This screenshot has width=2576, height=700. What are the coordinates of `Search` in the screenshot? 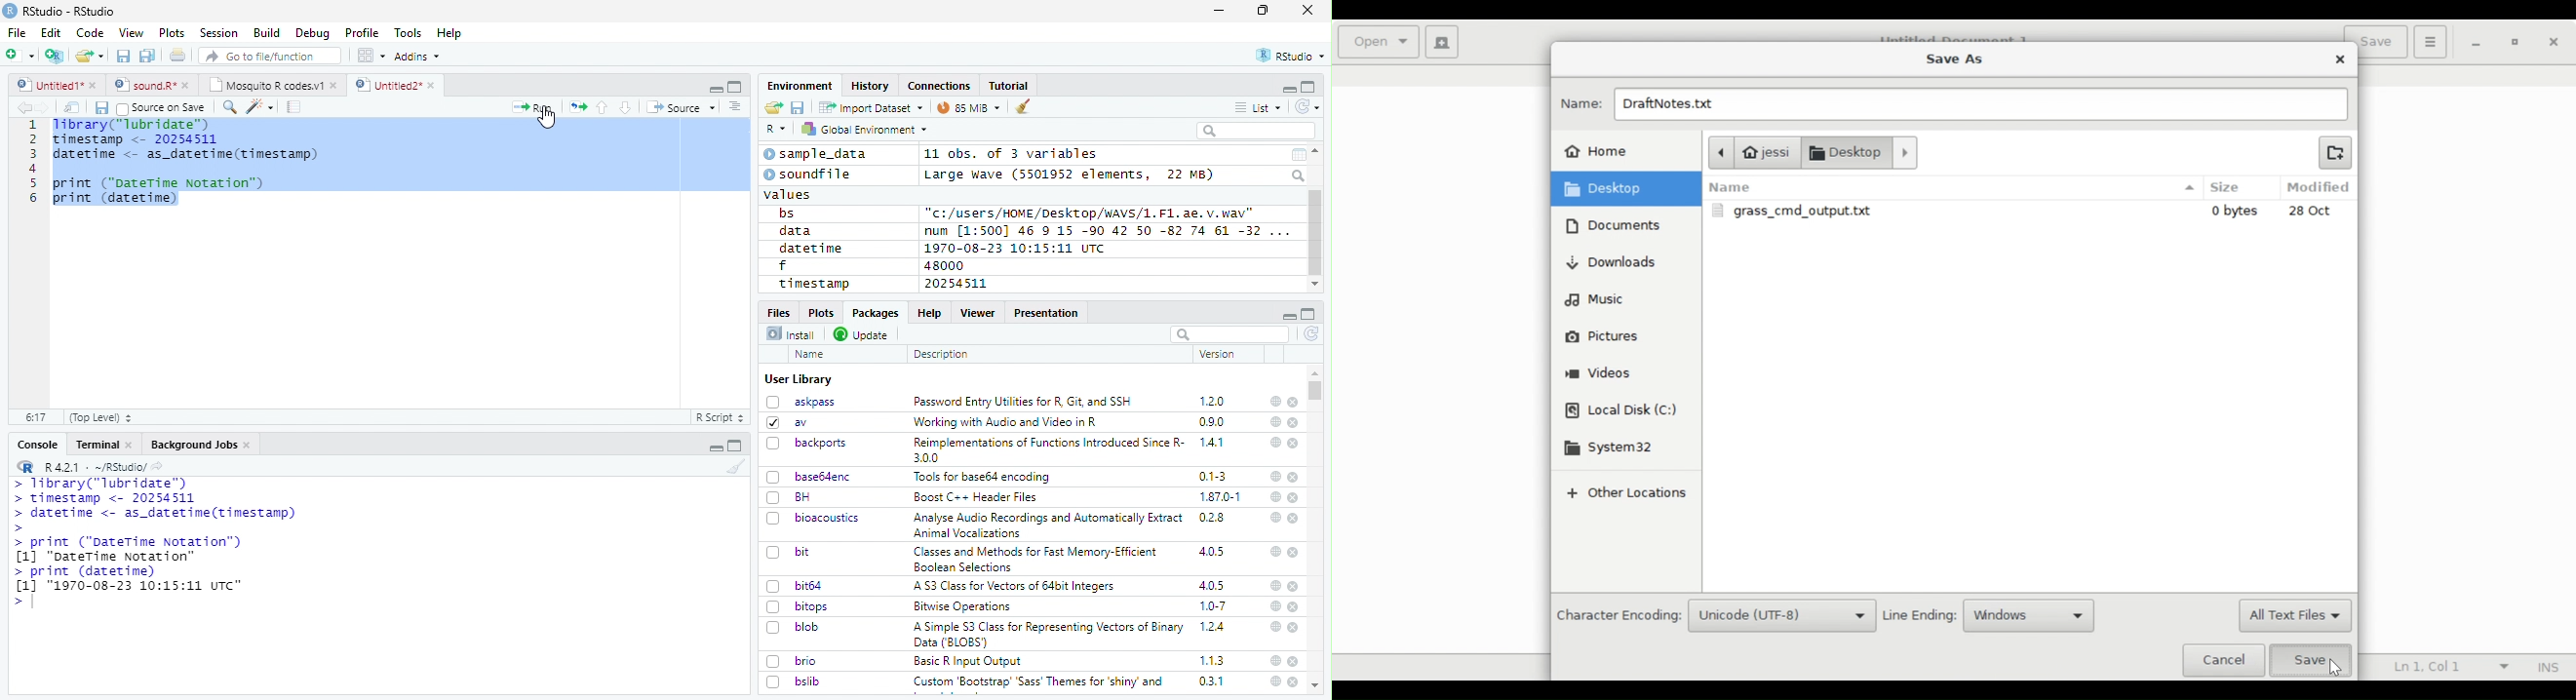 It's located at (1300, 175).